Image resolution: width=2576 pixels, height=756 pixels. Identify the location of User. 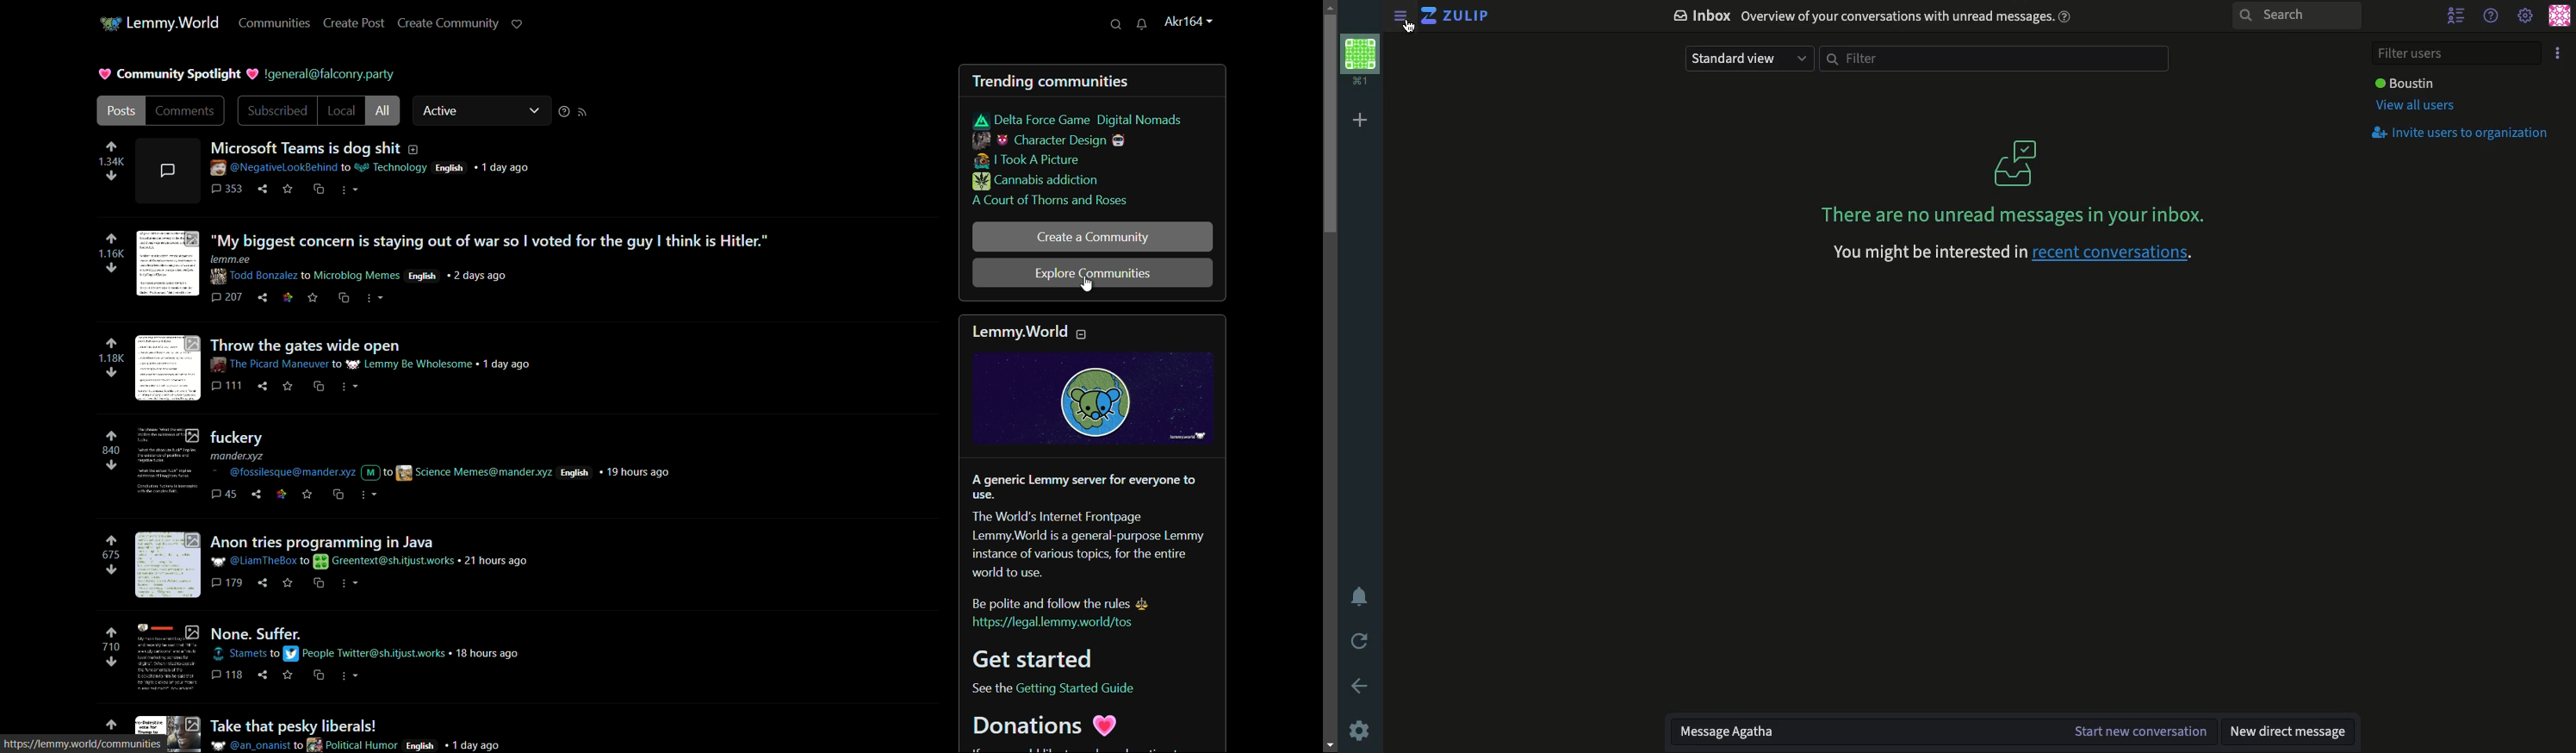
(2406, 83).